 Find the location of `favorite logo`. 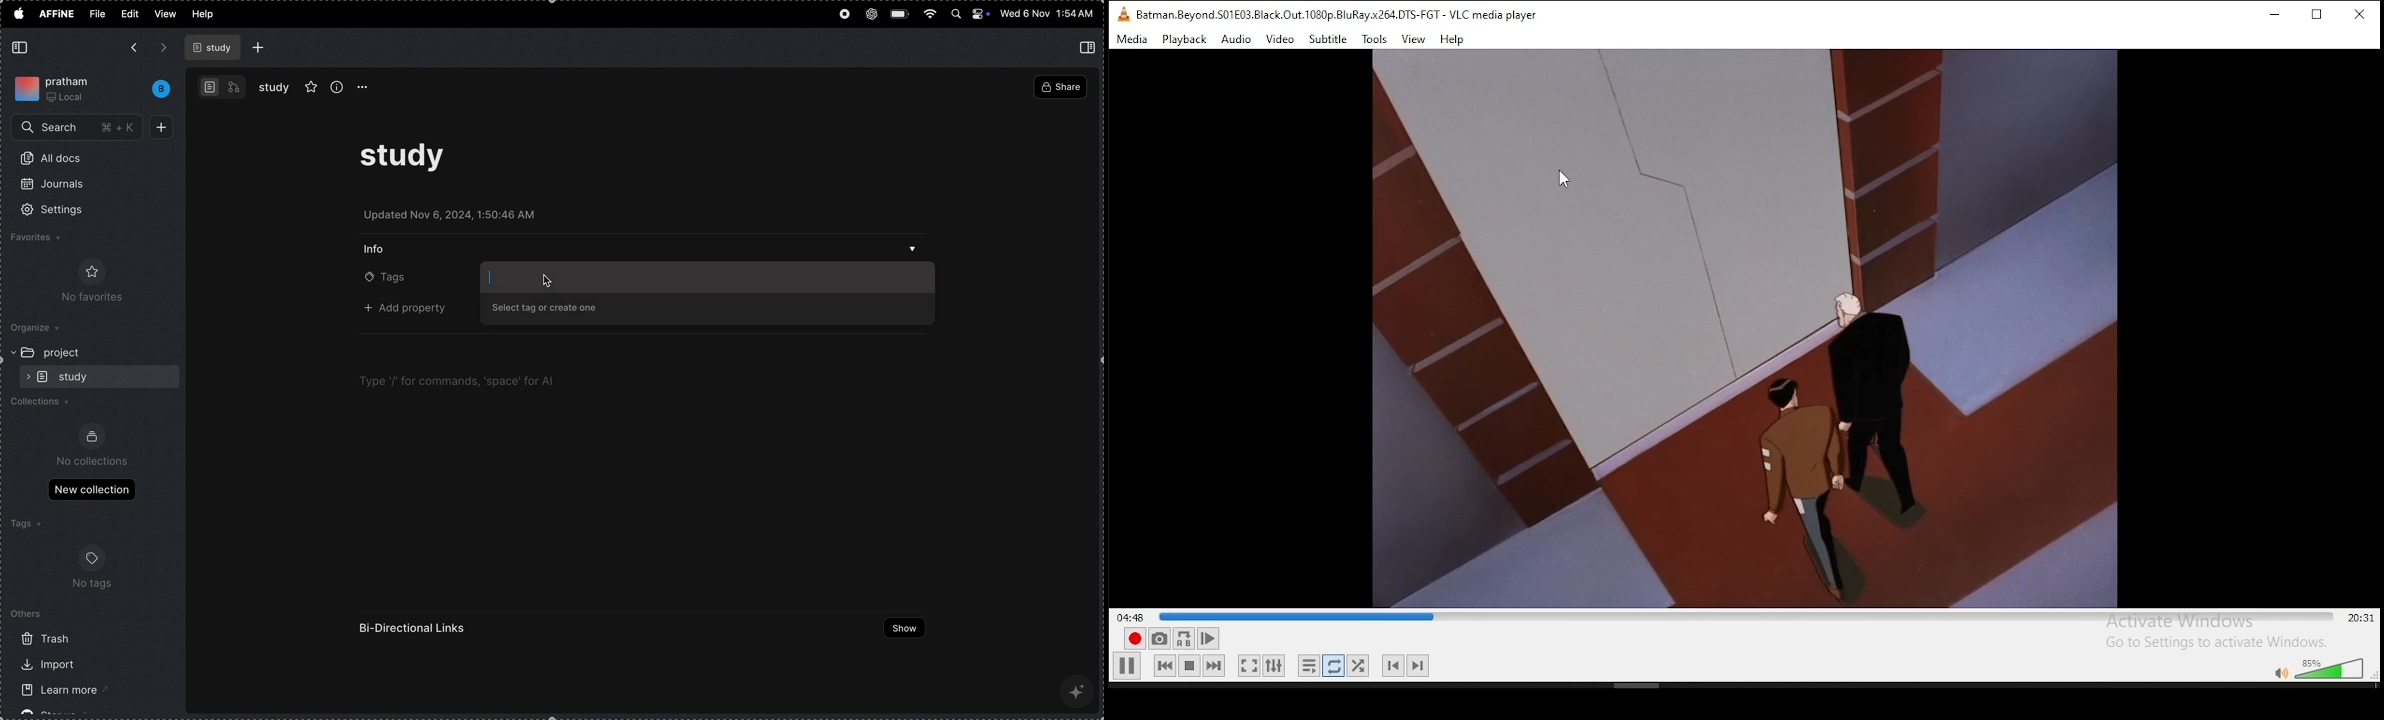

favorite logo is located at coordinates (90, 272).